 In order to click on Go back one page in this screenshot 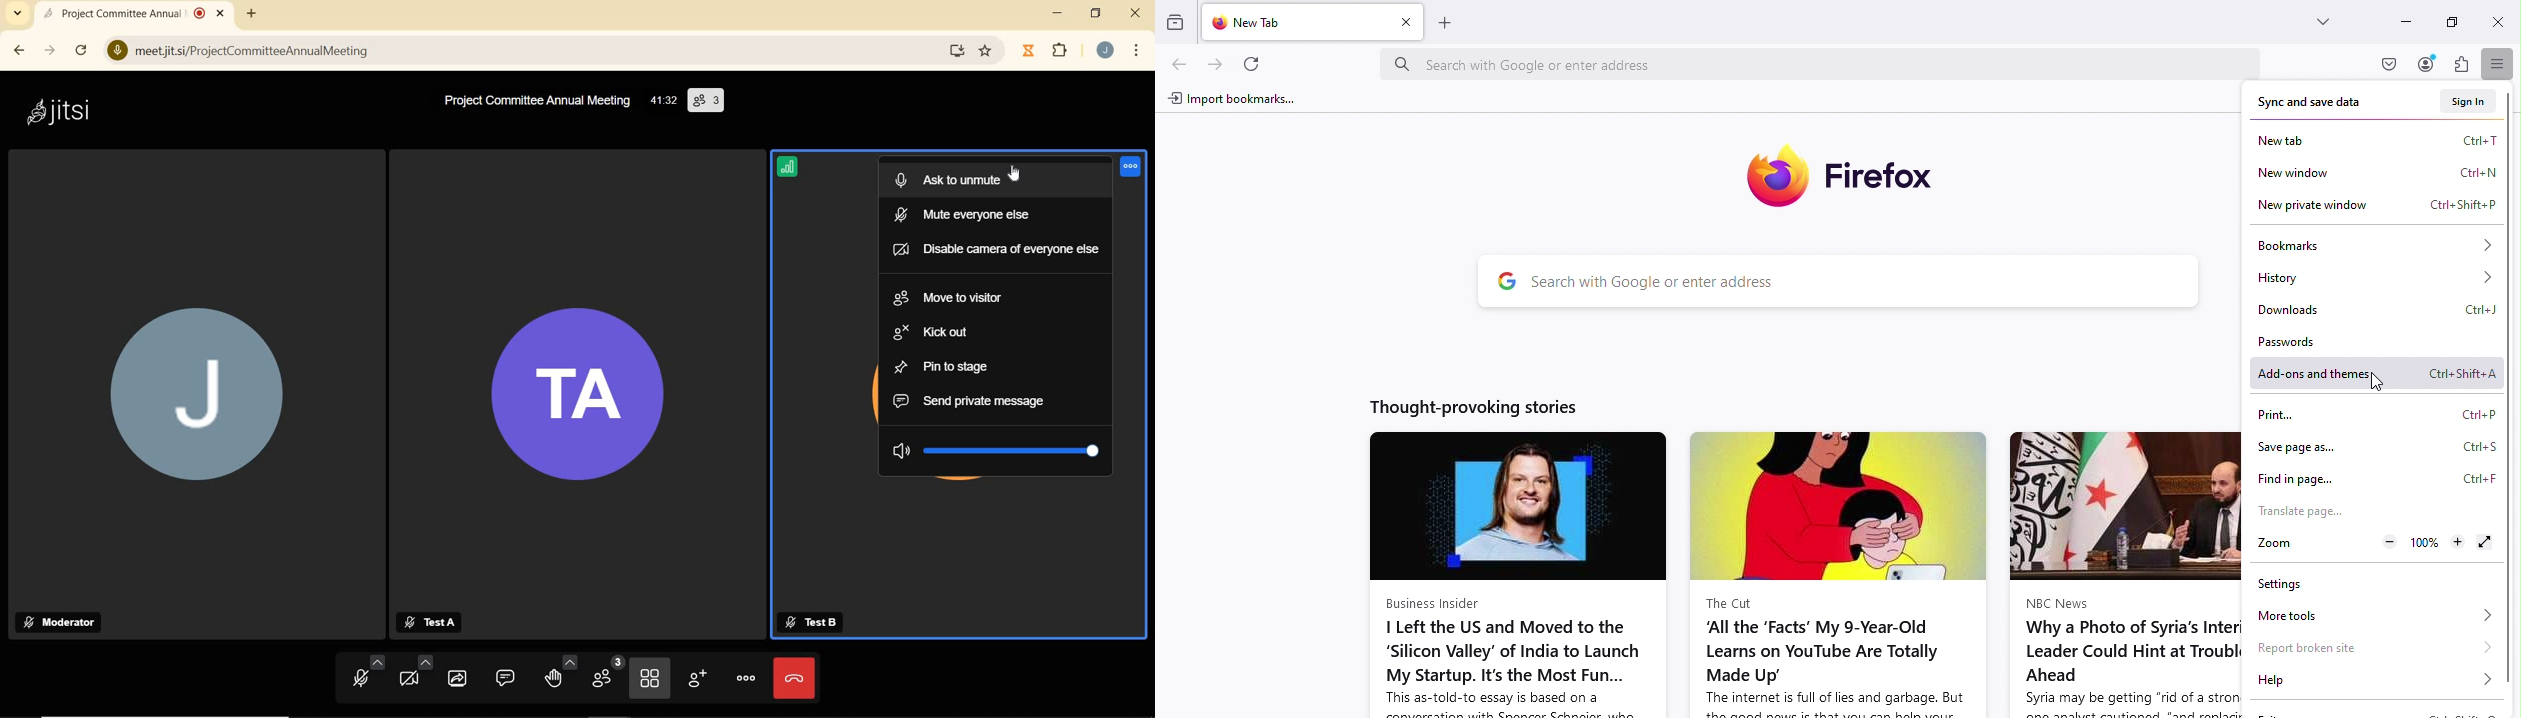, I will do `click(1181, 66)`.